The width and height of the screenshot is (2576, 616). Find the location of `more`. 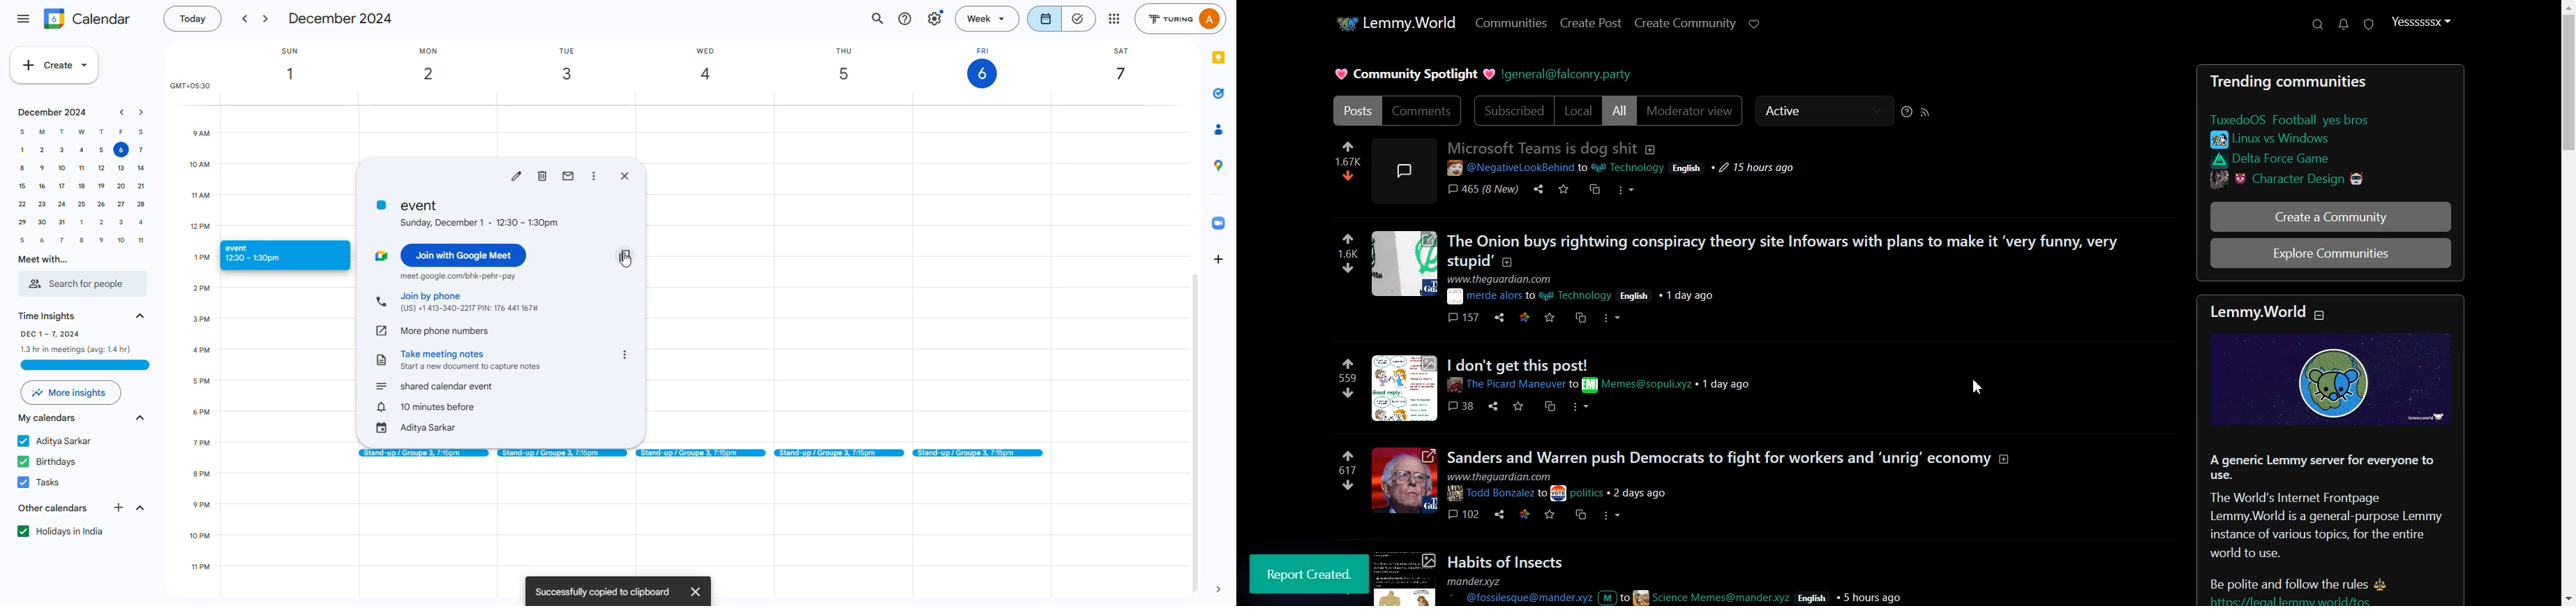

more is located at coordinates (596, 176).